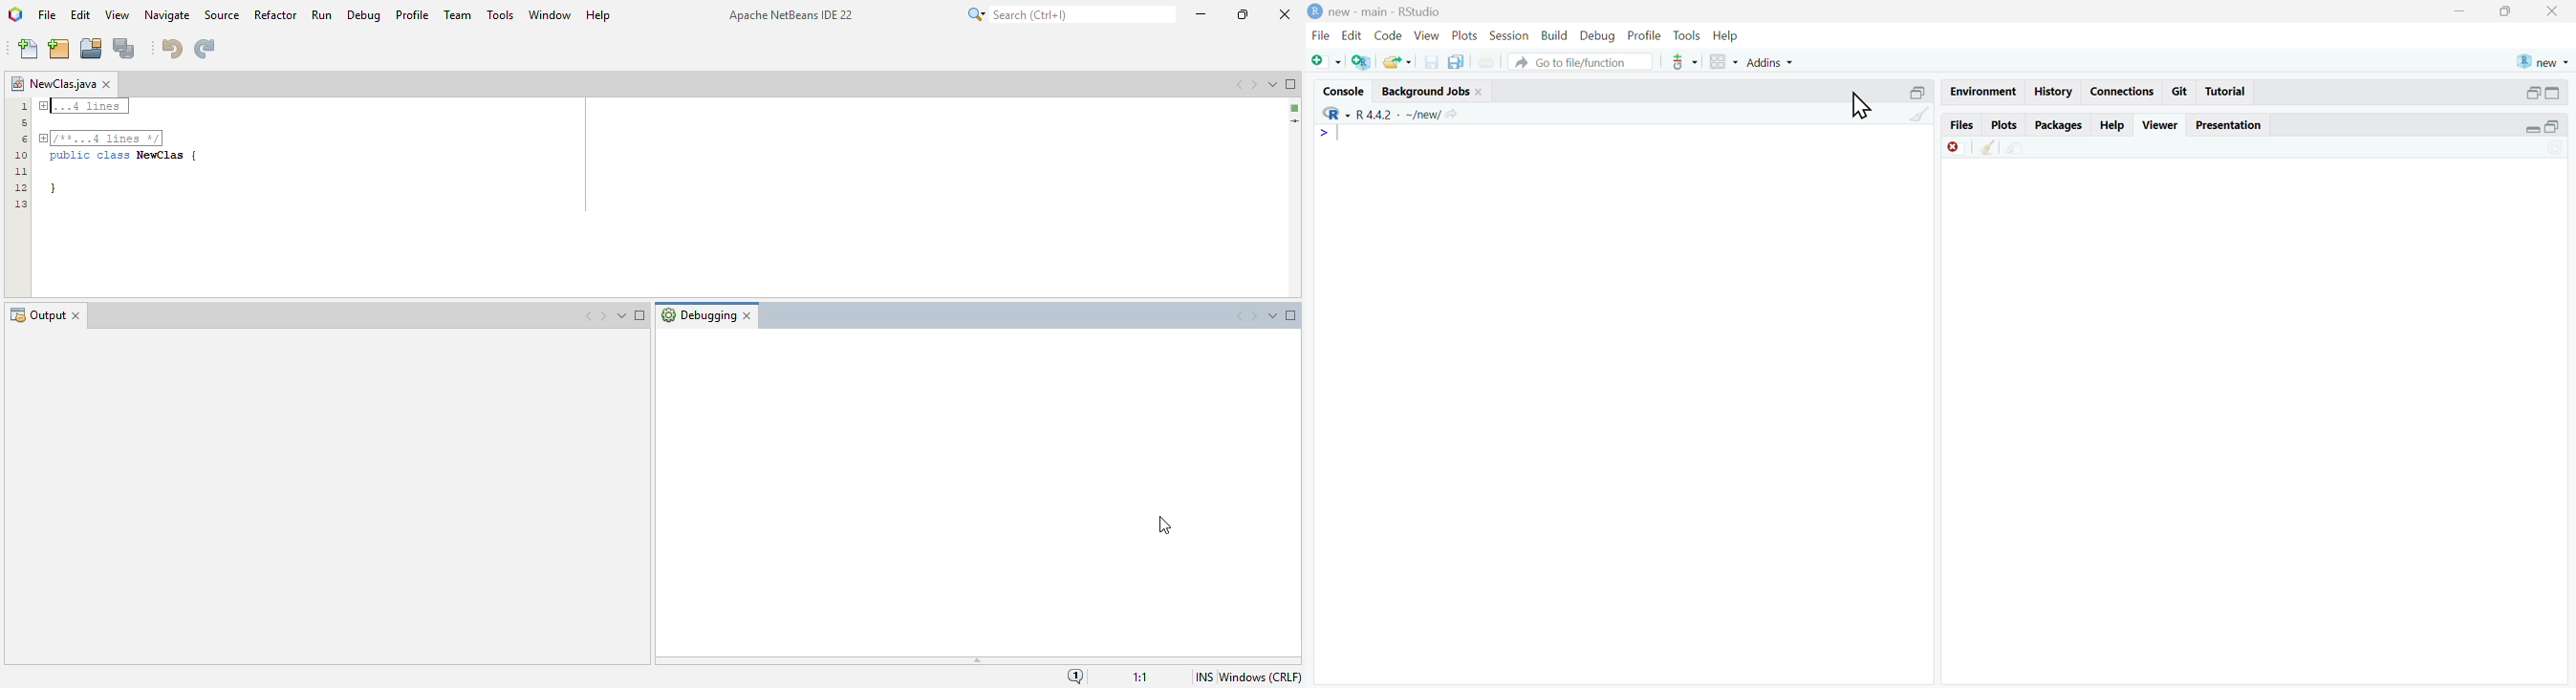 The height and width of the screenshot is (700, 2576). I want to click on close, so click(1479, 93).